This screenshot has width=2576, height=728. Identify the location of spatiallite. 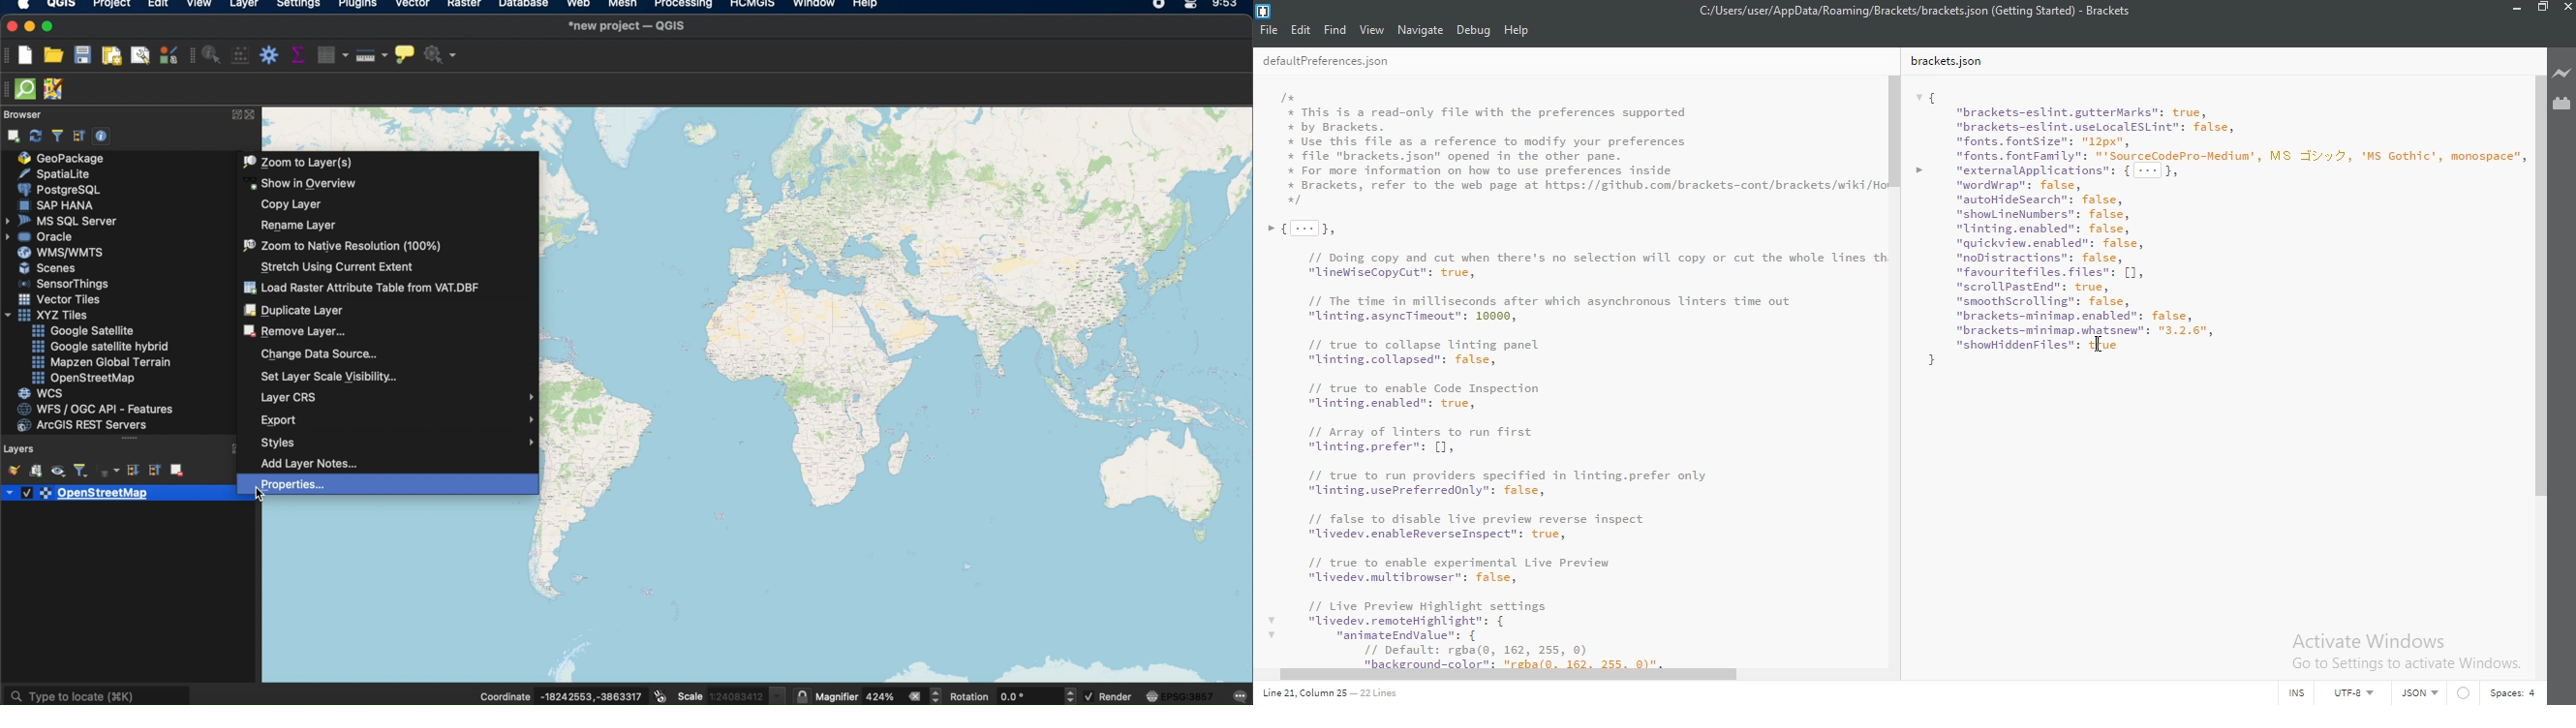
(65, 174).